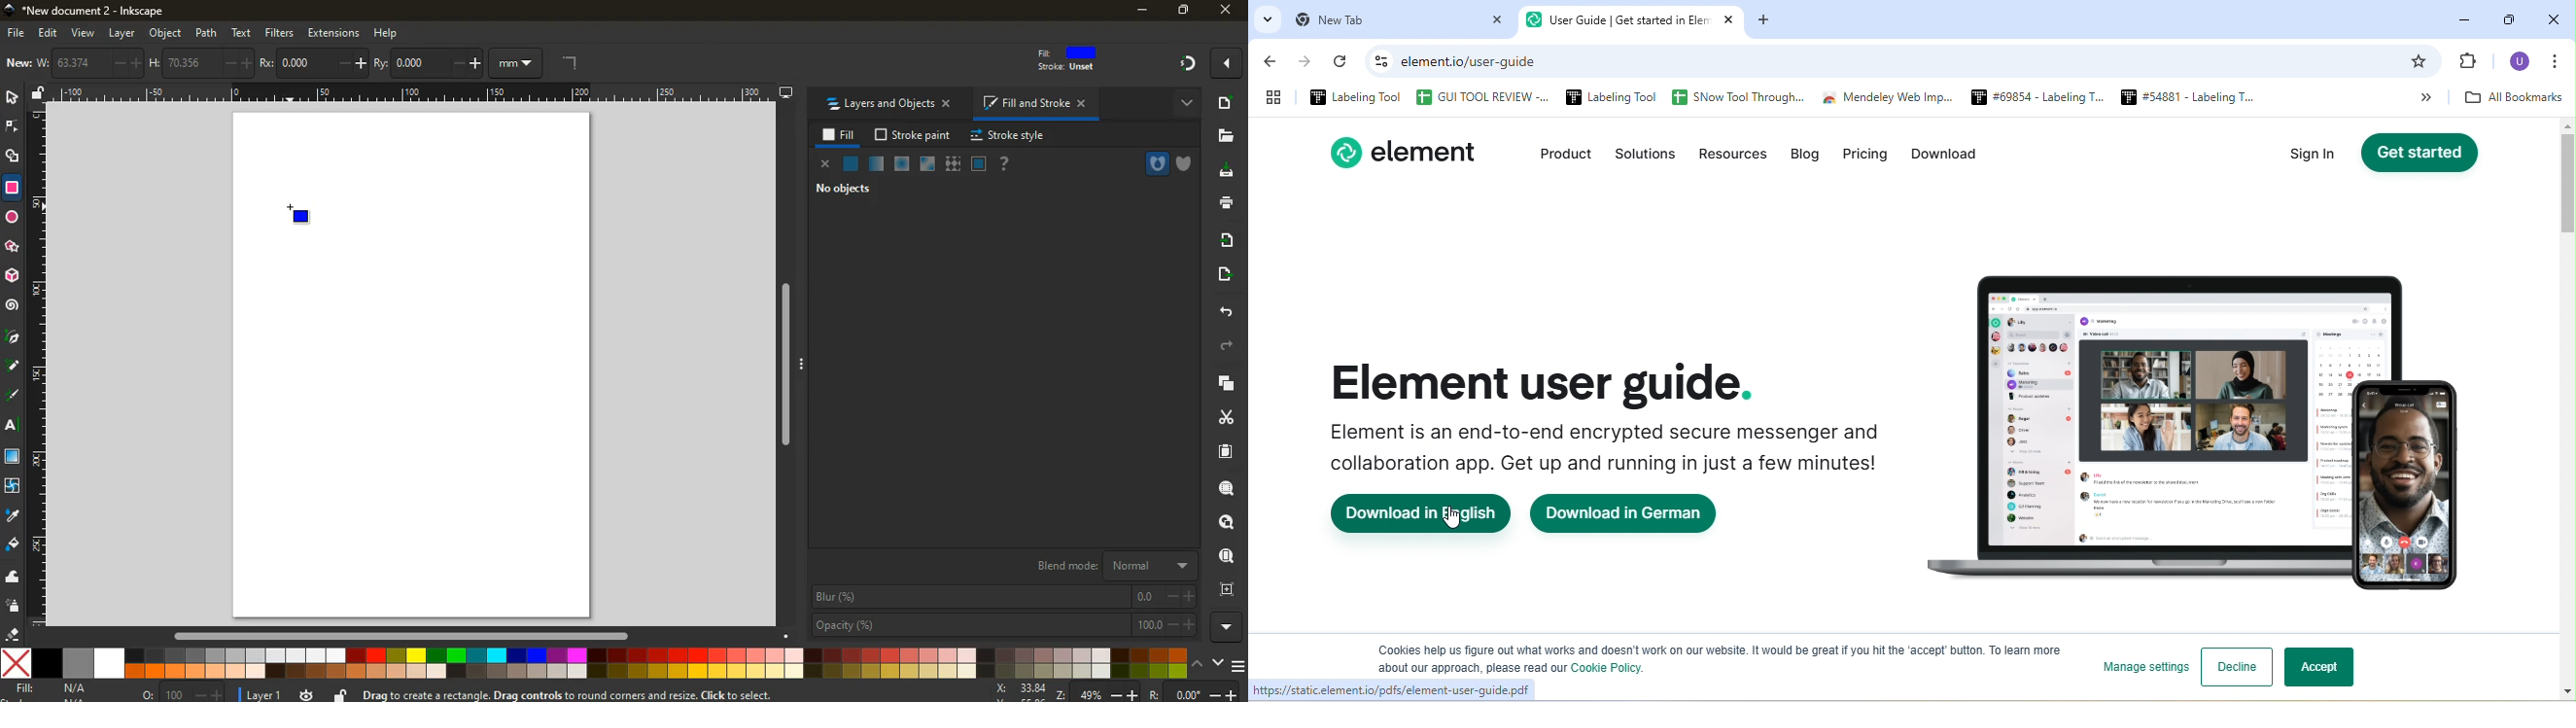 This screenshot has width=2576, height=728. I want to click on twist, so click(14, 487).